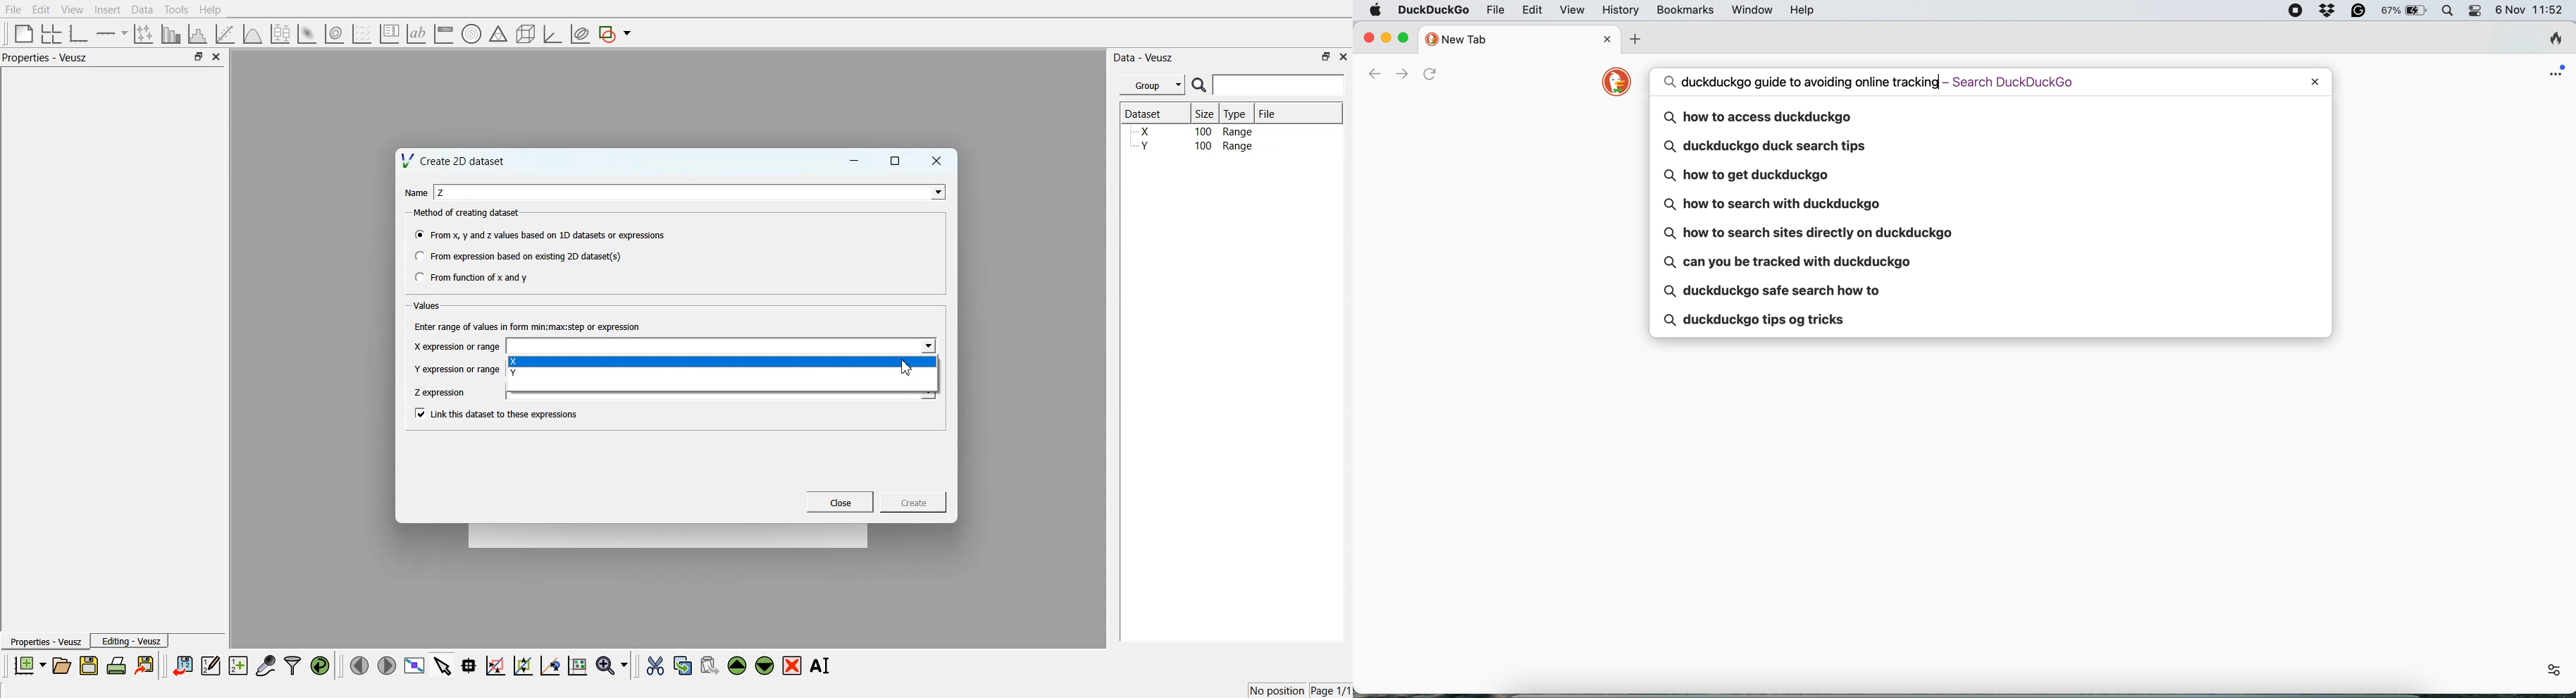  I want to click on Add axis to the pane, so click(111, 35).